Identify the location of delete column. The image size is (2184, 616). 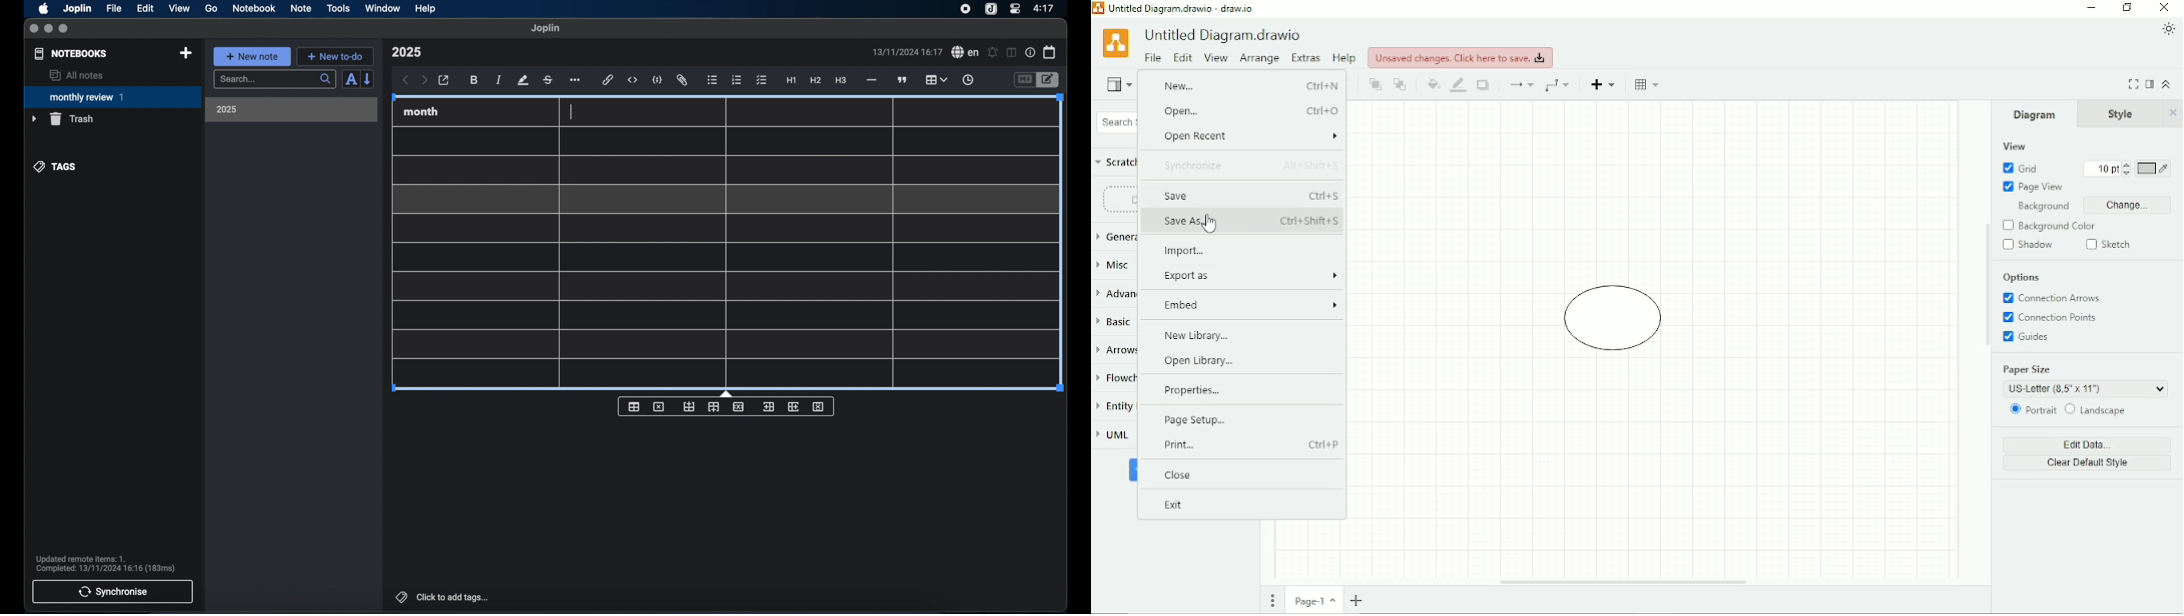
(819, 407).